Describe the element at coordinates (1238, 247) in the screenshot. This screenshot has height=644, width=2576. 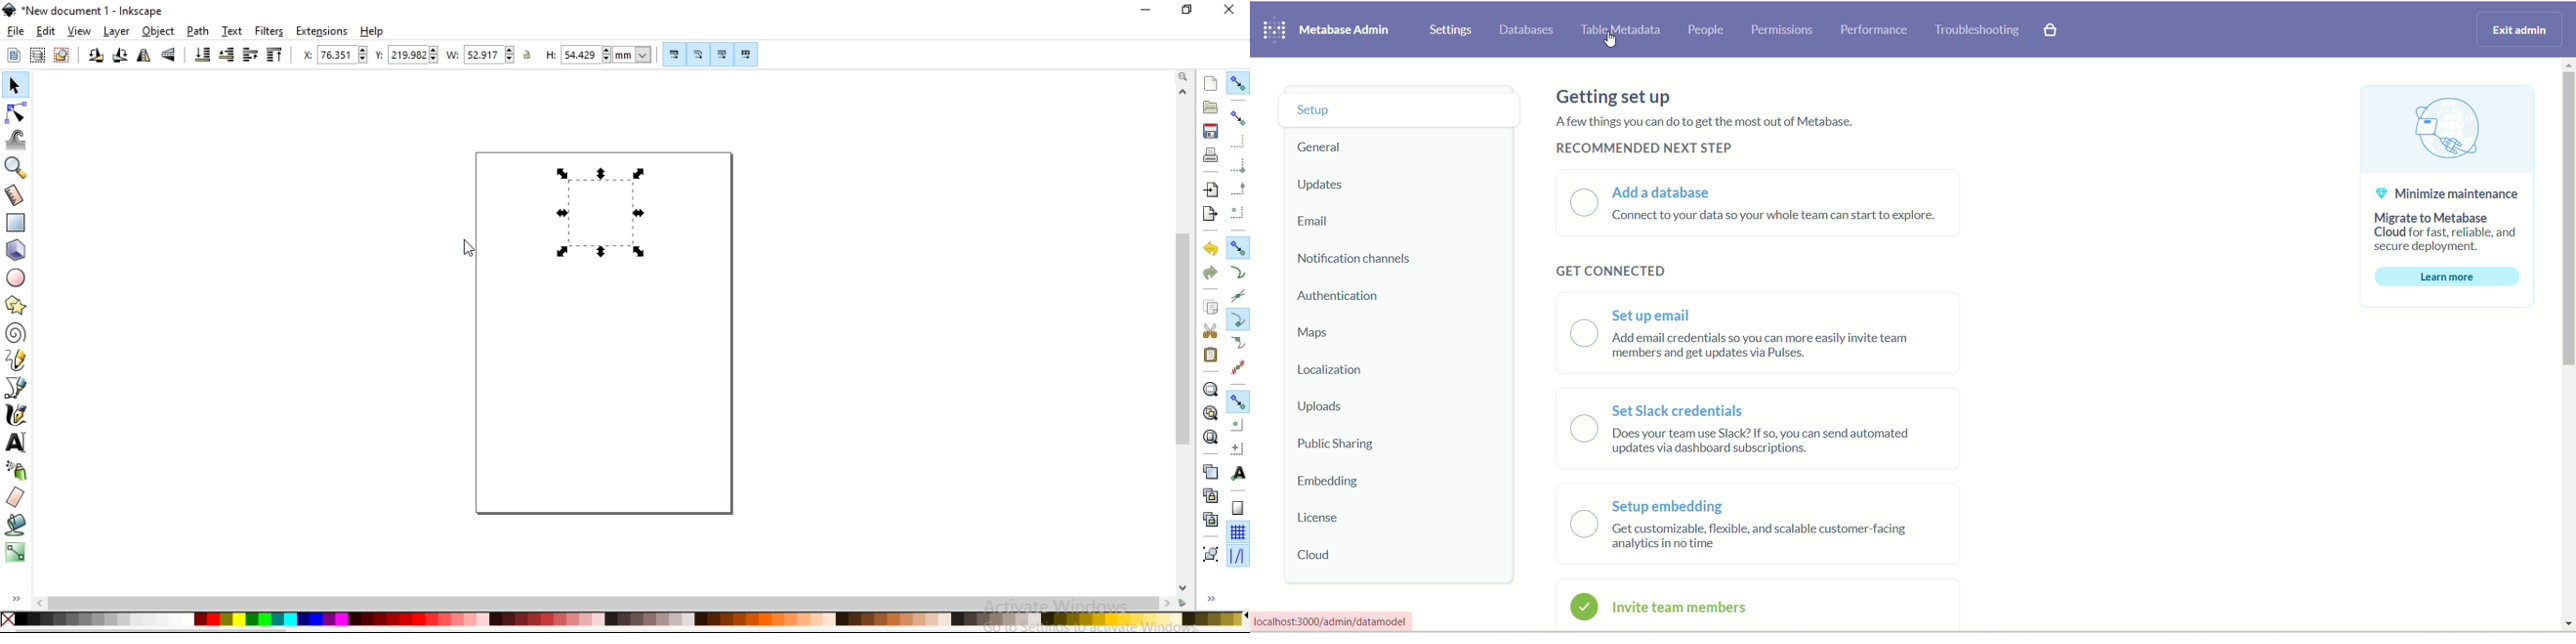
I see `snap nodes, paths and handles` at that location.